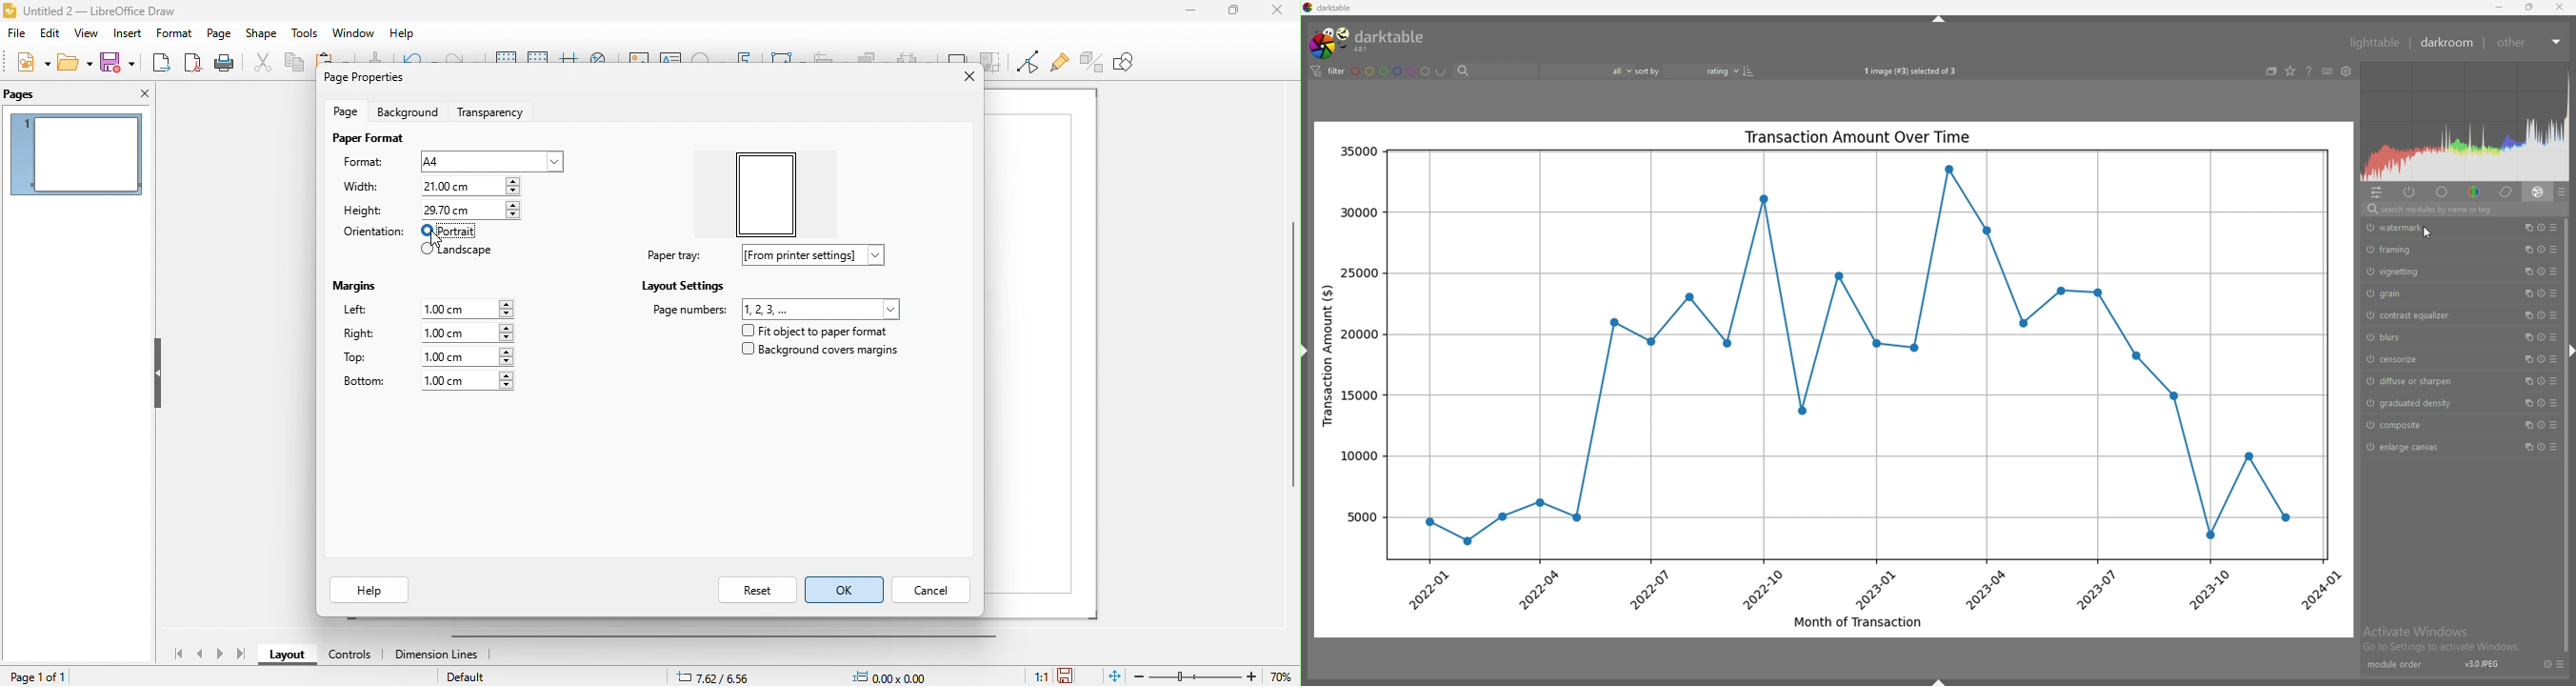  I want to click on shape, so click(262, 34).